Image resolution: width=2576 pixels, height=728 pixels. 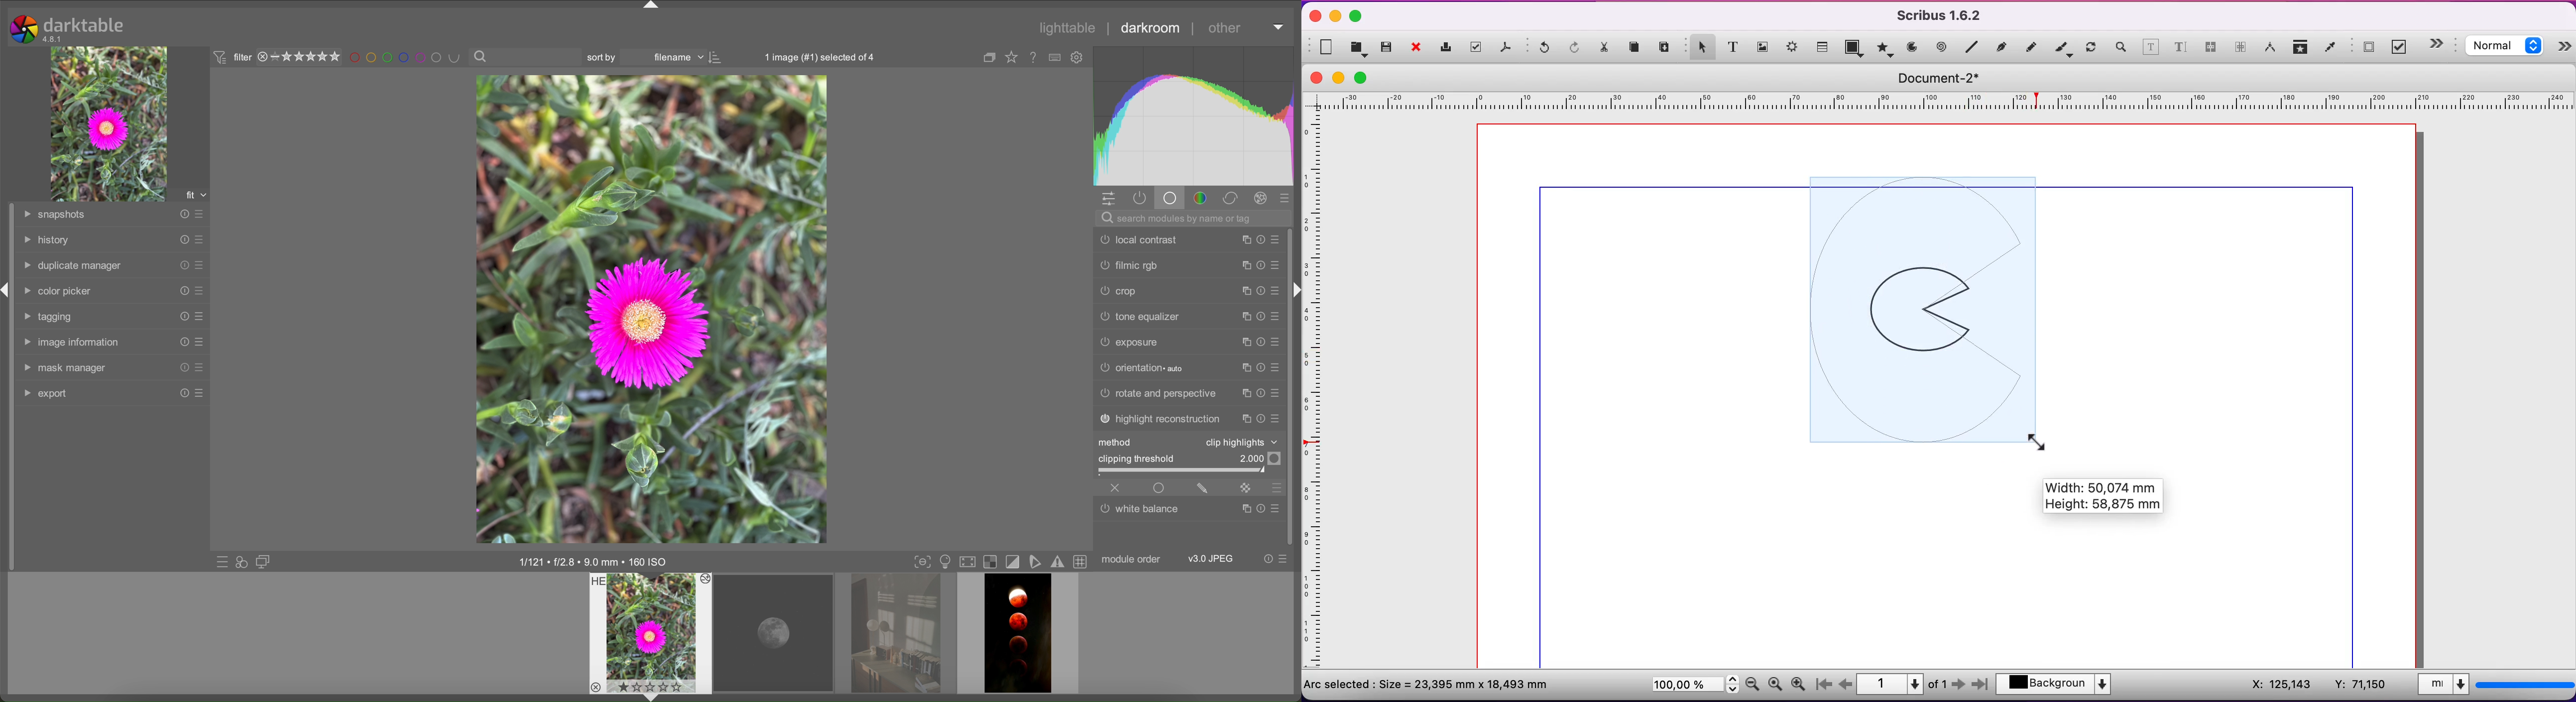 I want to click on zoom out, so click(x=1753, y=683).